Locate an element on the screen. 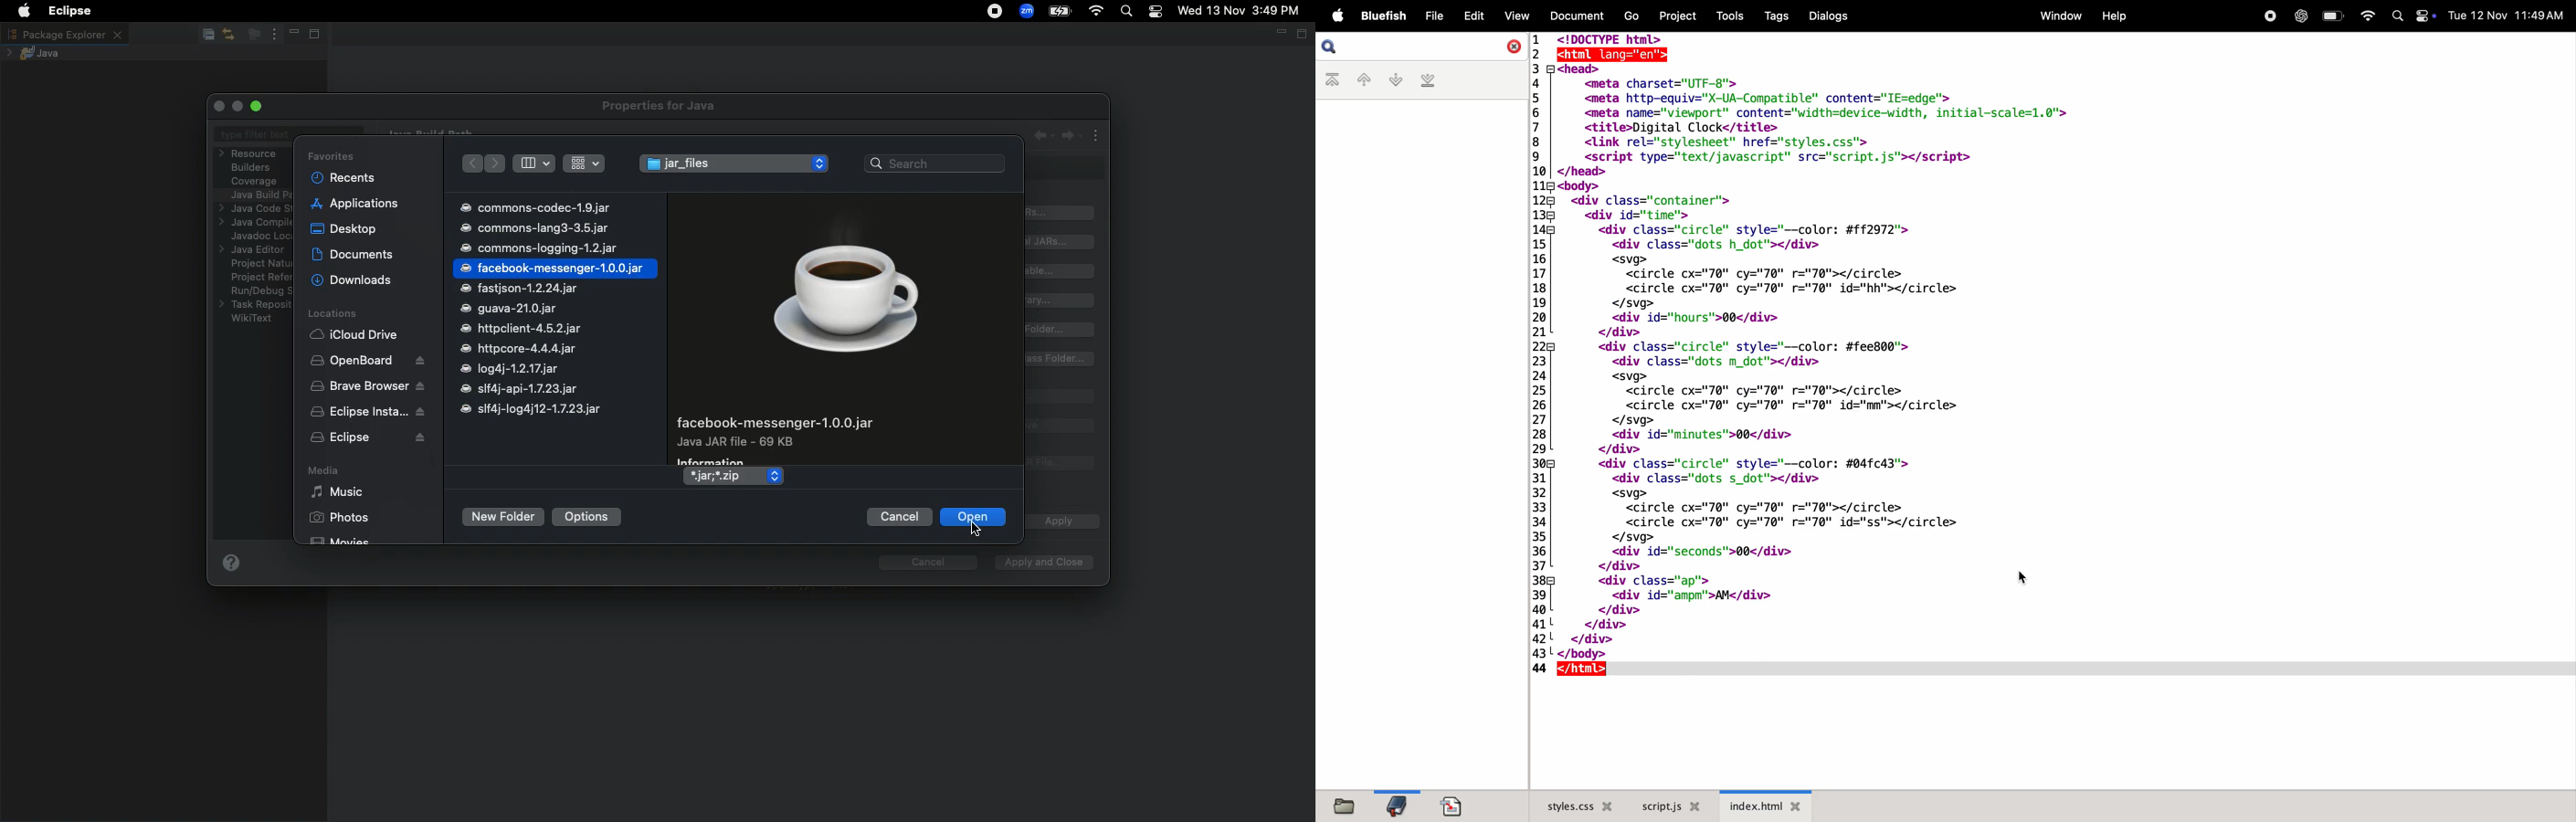 The width and height of the screenshot is (2576, 840). script.js is located at coordinates (1671, 806).